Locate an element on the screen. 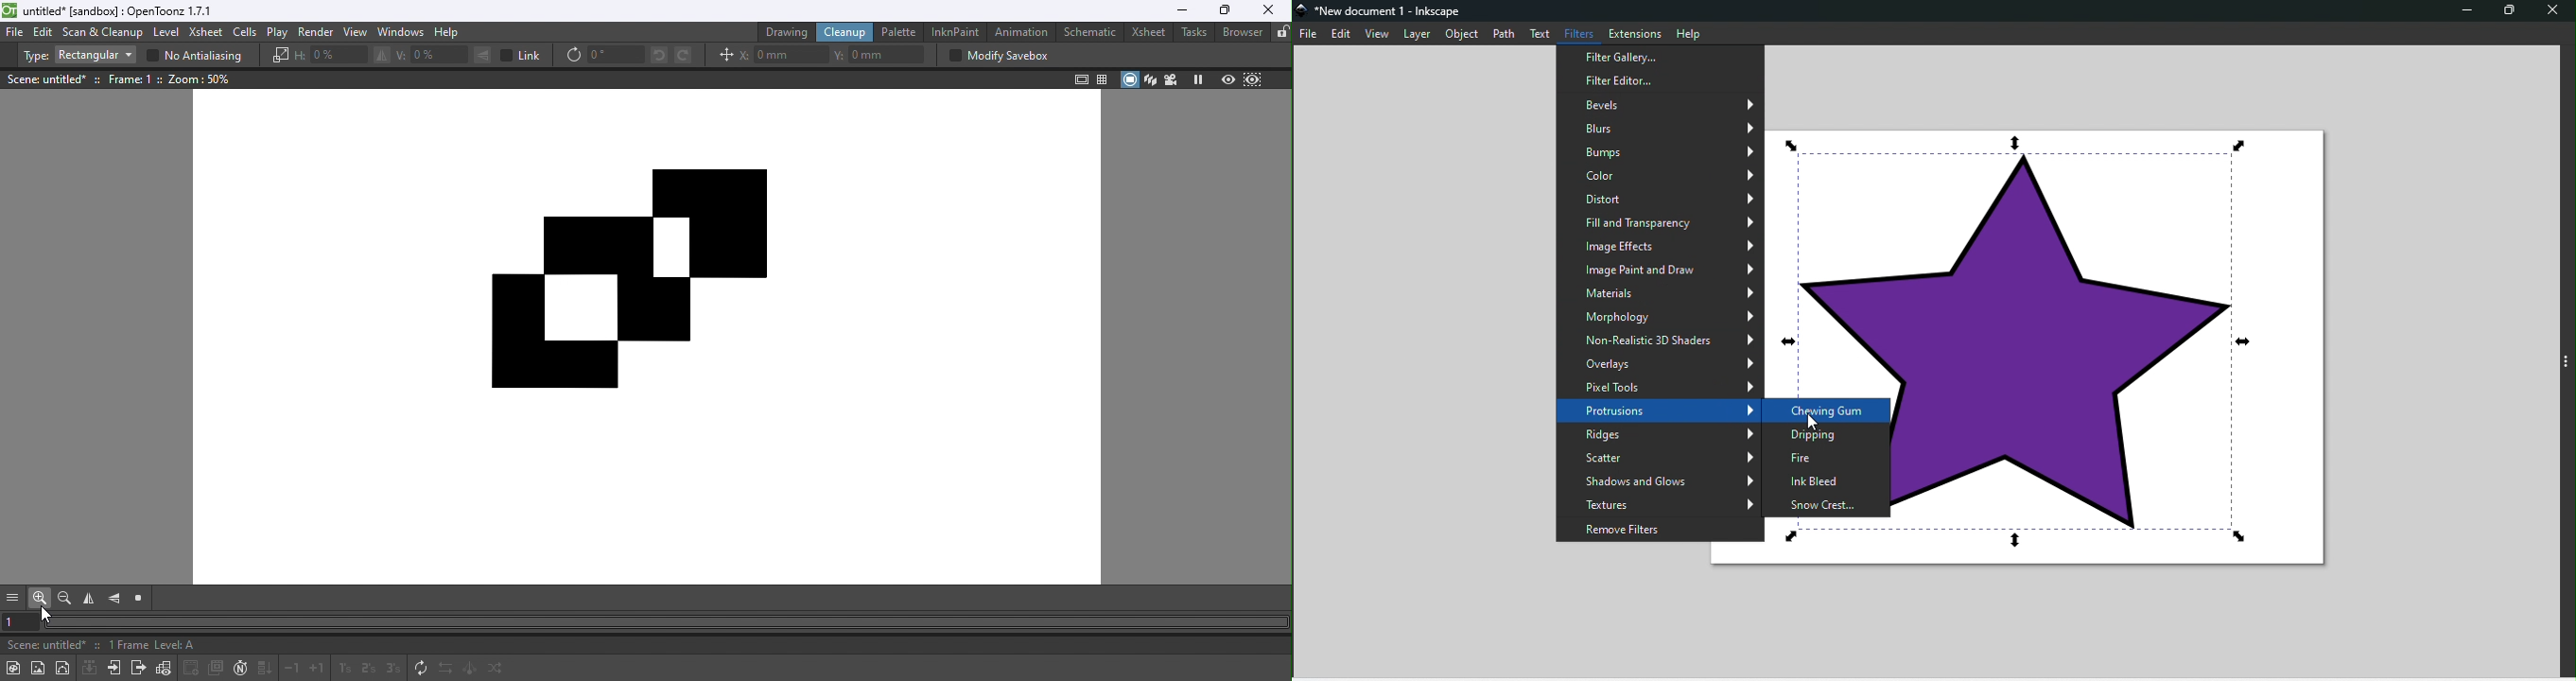 This screenshot has width=2576, height=700. Auto Input cell number is located at coordinates (240, 669).